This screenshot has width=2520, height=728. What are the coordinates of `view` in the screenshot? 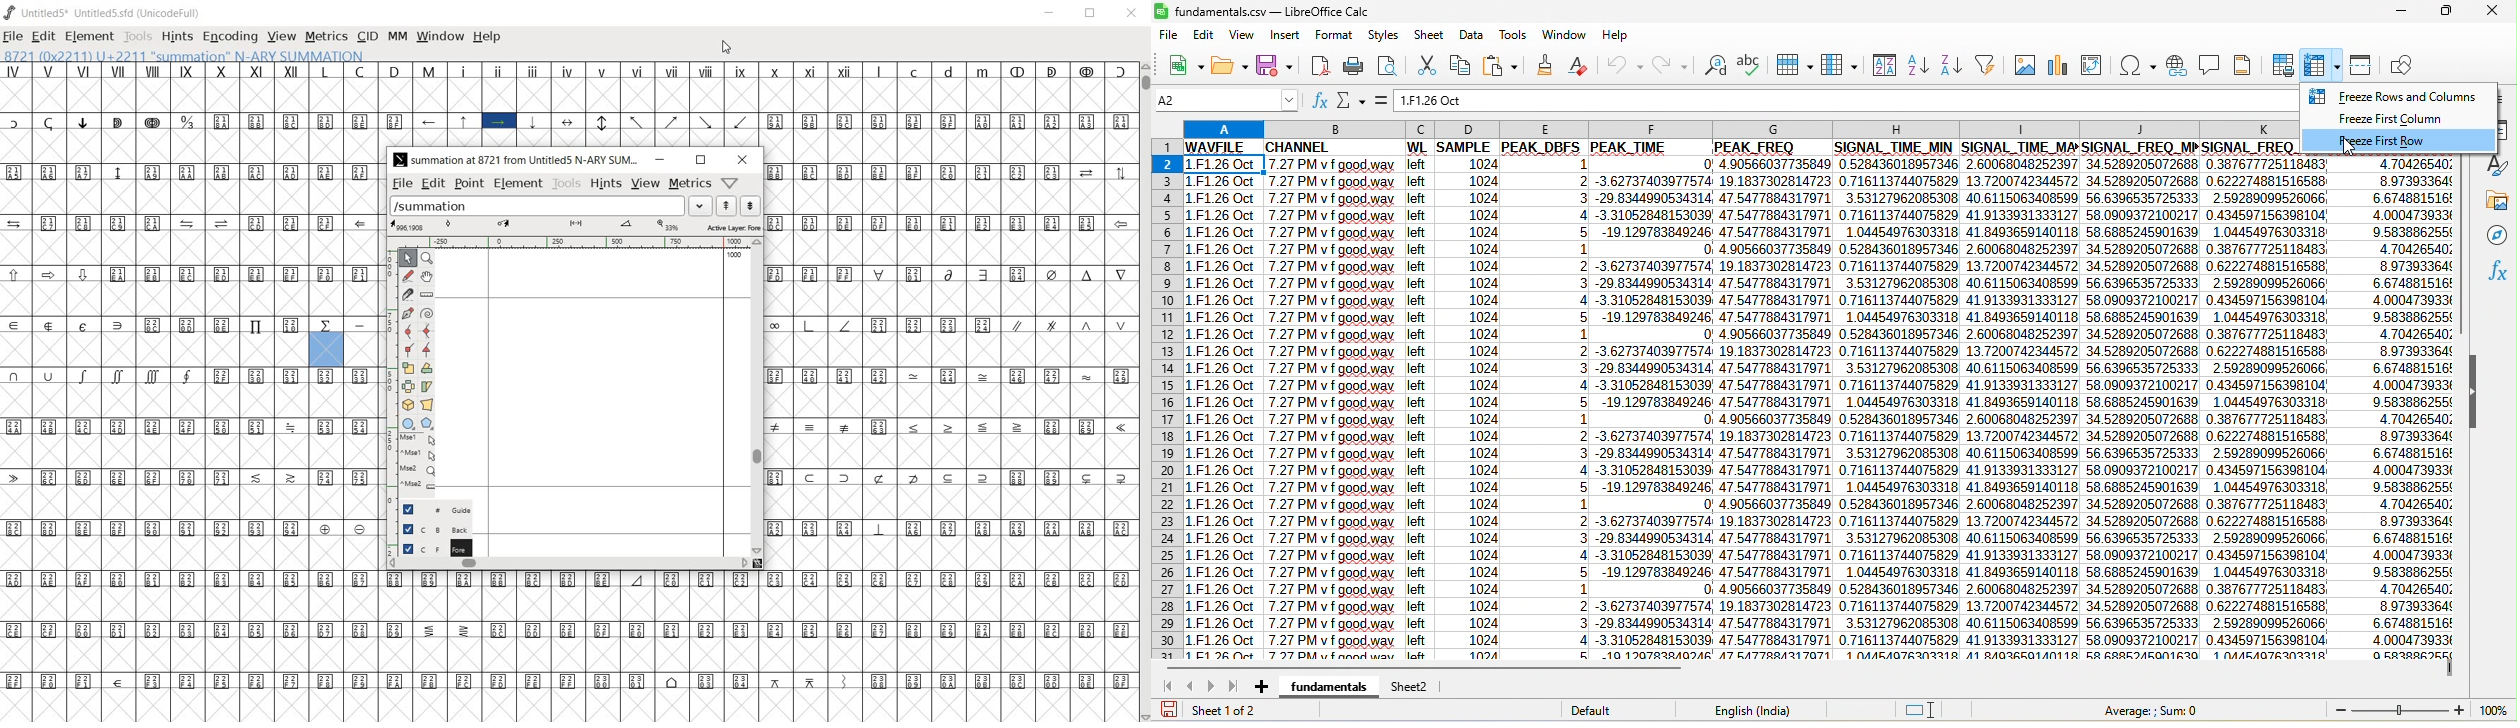 It's located at (645, 182).